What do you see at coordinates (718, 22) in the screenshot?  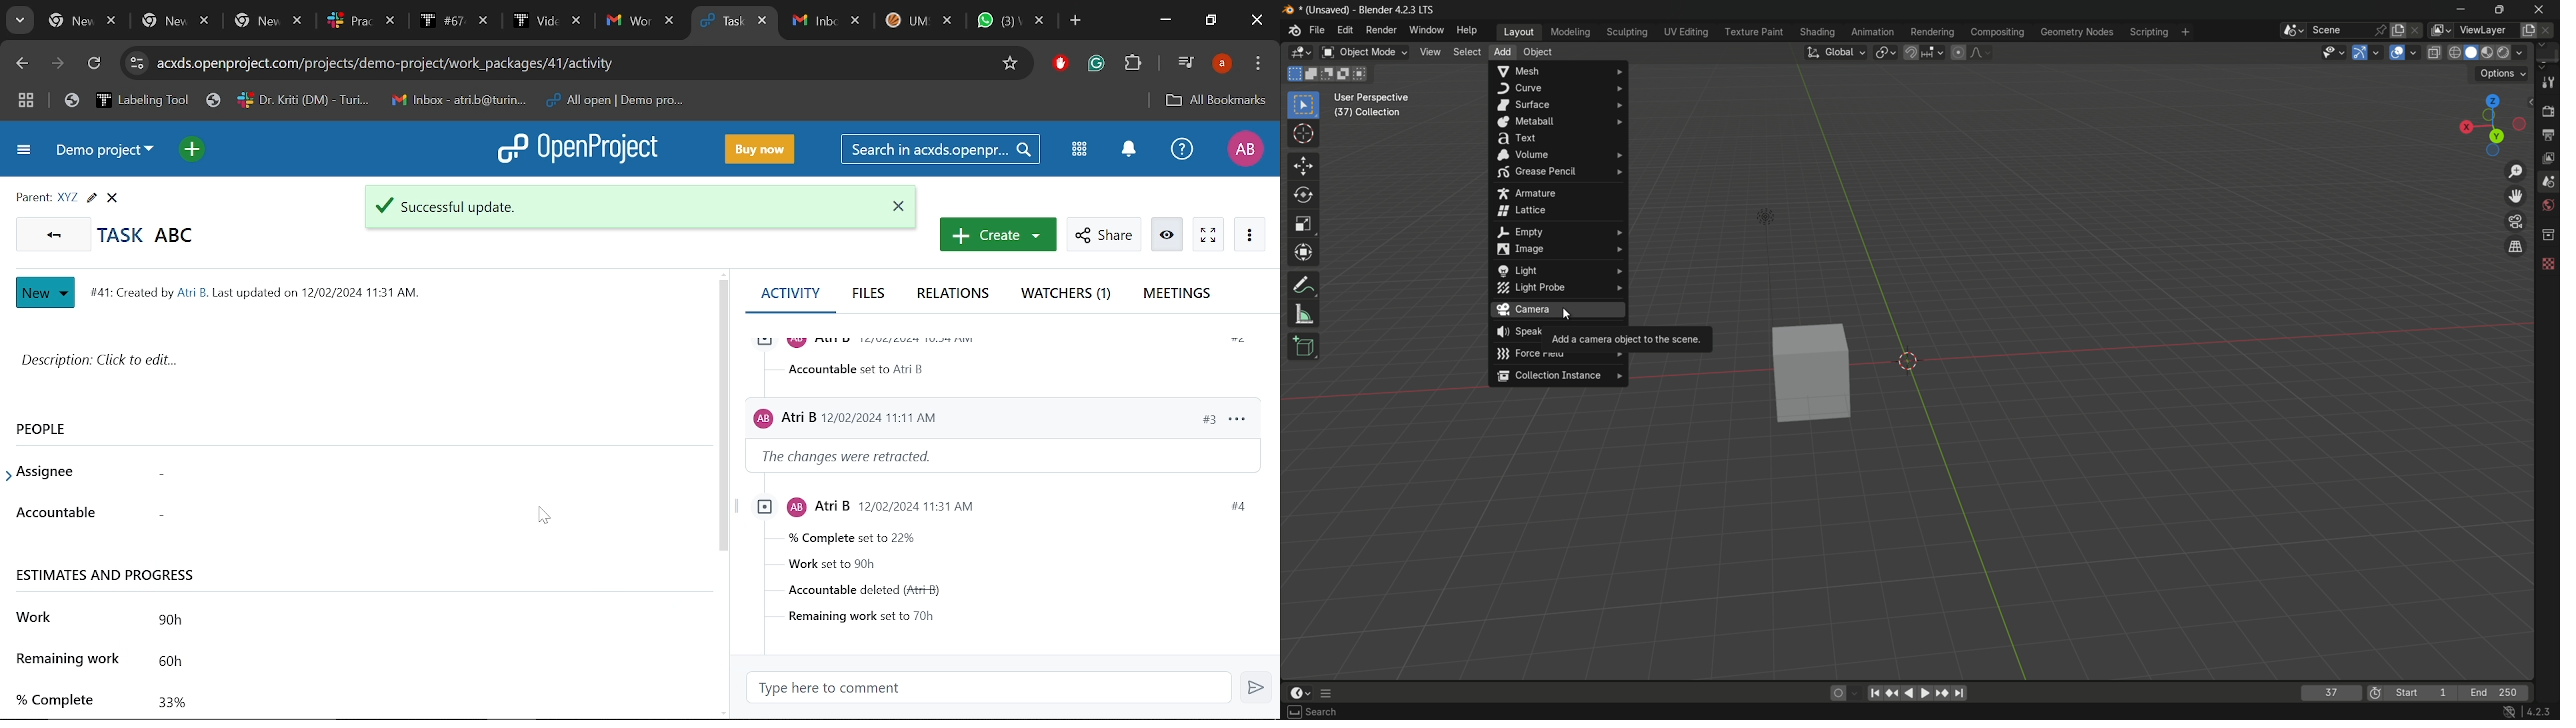 I see `Current tab` at bounding box center [718, 22].